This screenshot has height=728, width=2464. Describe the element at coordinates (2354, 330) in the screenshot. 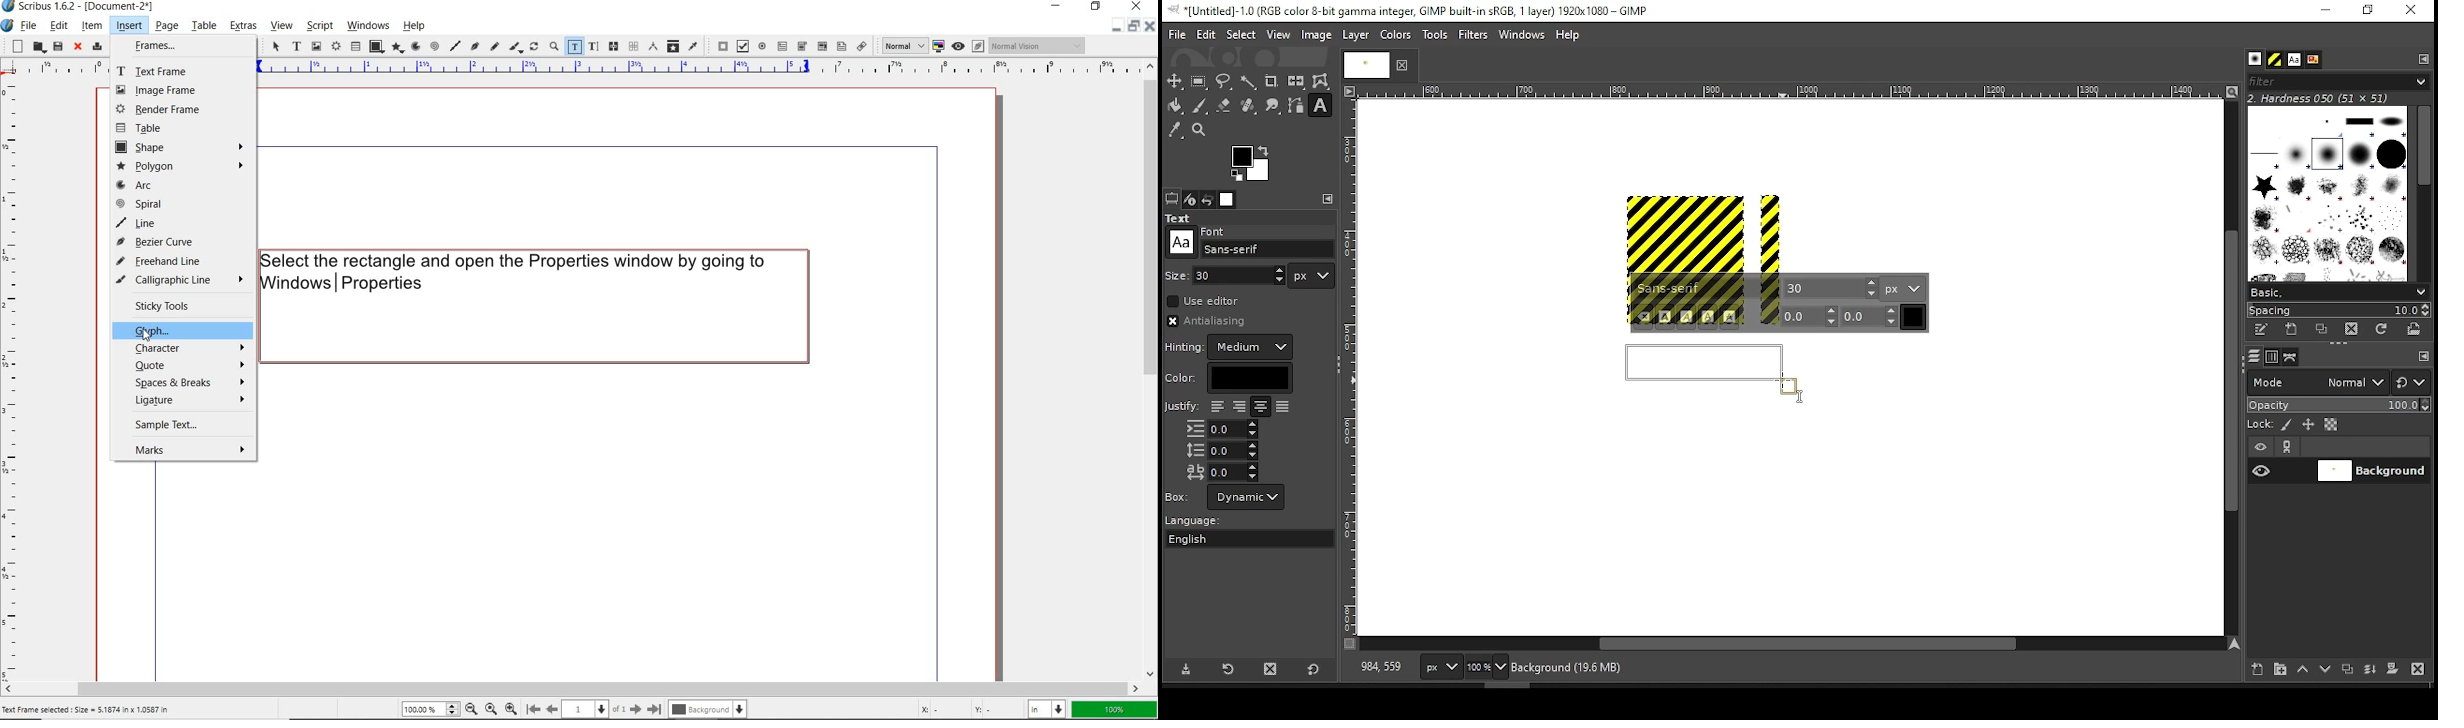

I see `delete brush` at that location.